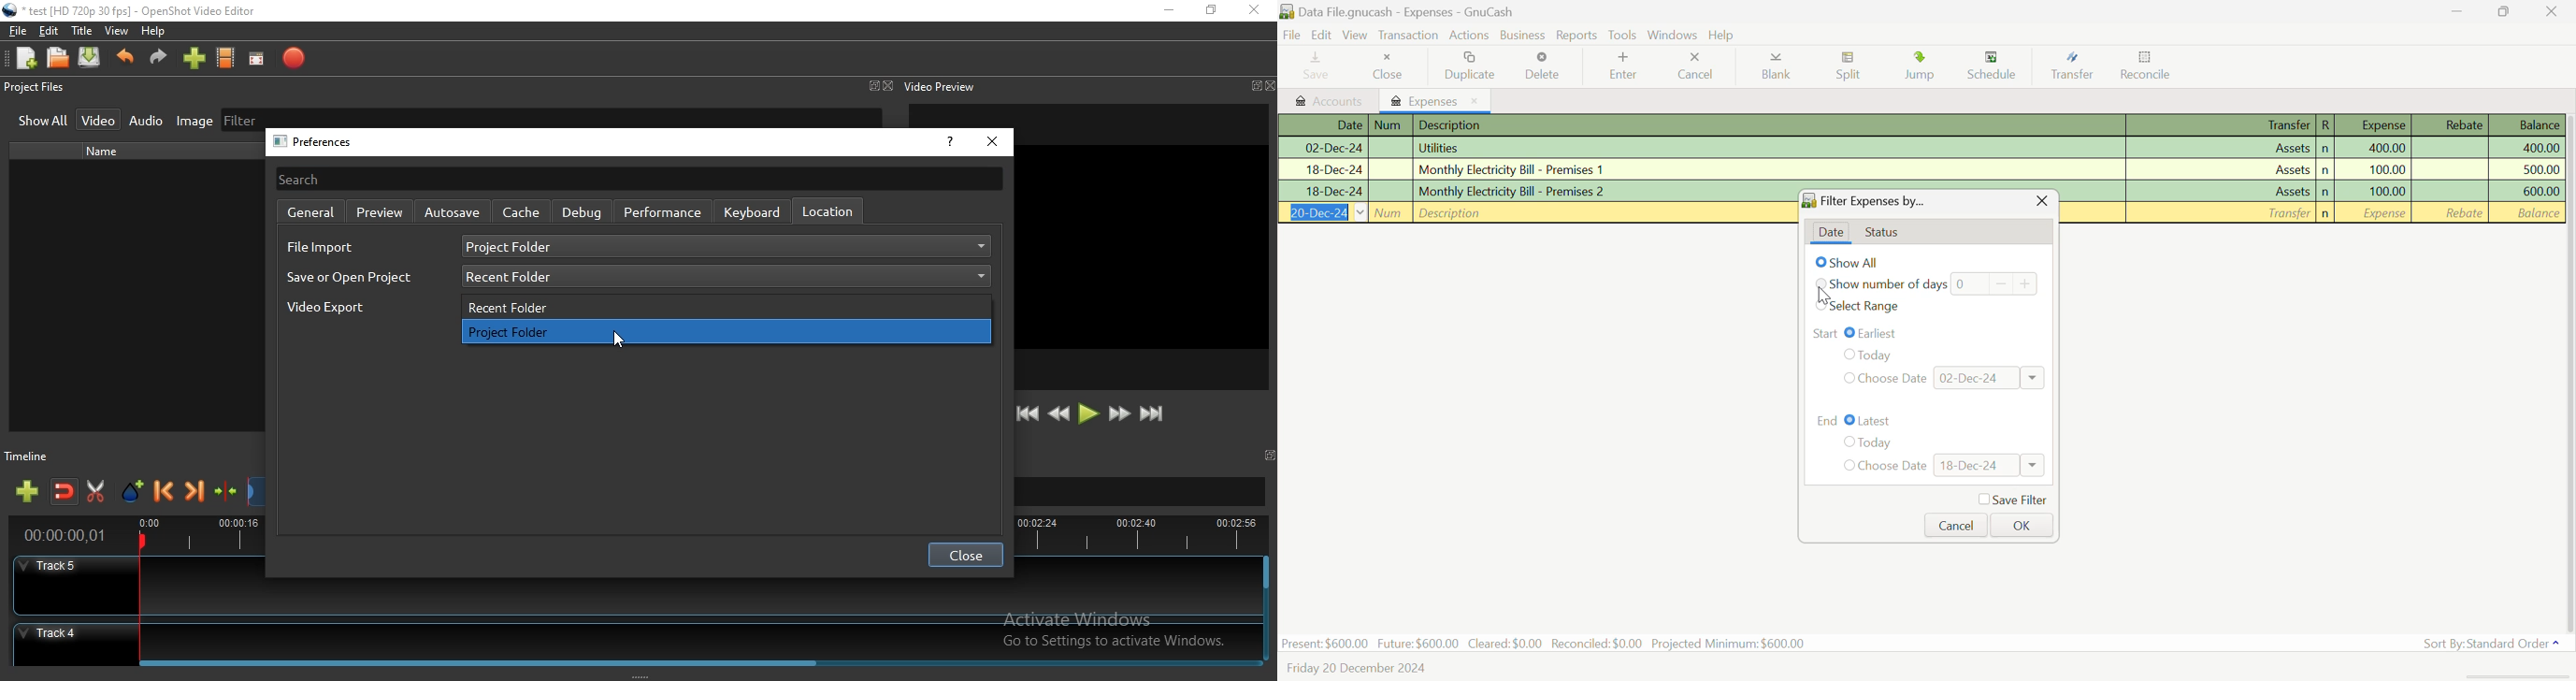 Image resolution: width=2576 pixels, height=700 pixels. What do you see at coordinates (1398, 11) in the screenshot?
I see `Data File.gnucash - Expenses - GnuCash` at bounding box center [1398, 11].